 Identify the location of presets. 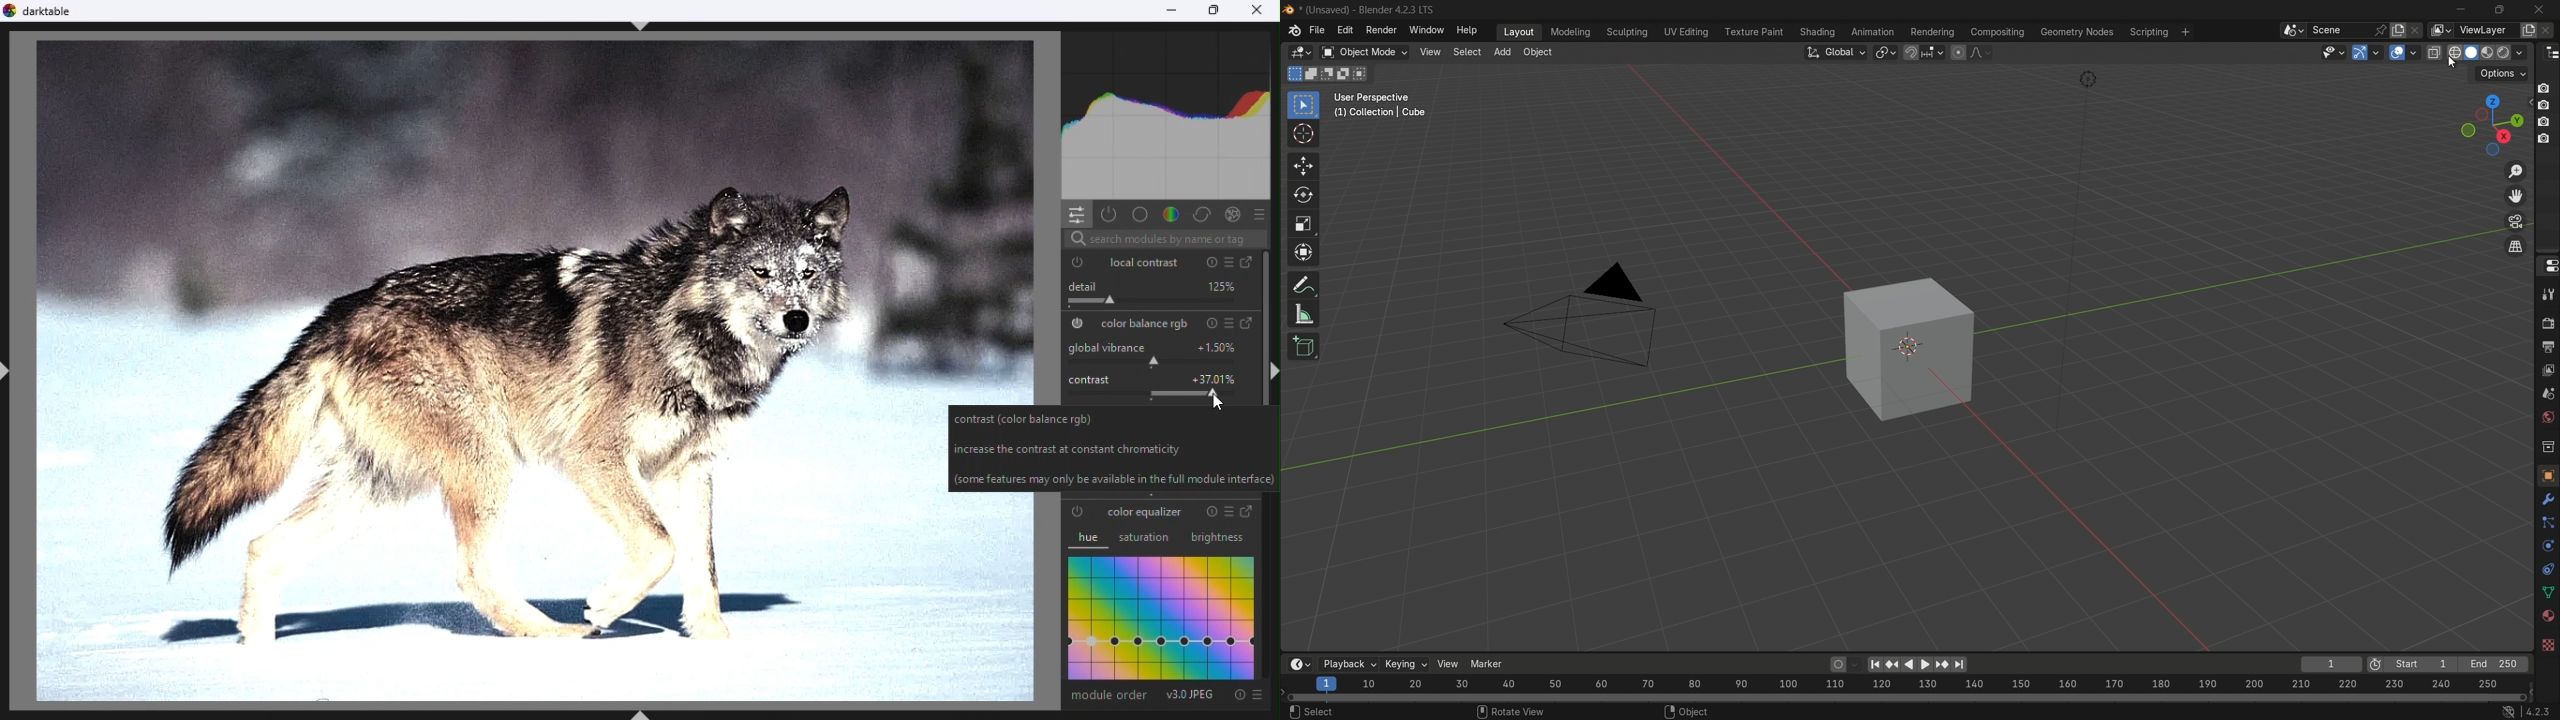
(1257, 697).